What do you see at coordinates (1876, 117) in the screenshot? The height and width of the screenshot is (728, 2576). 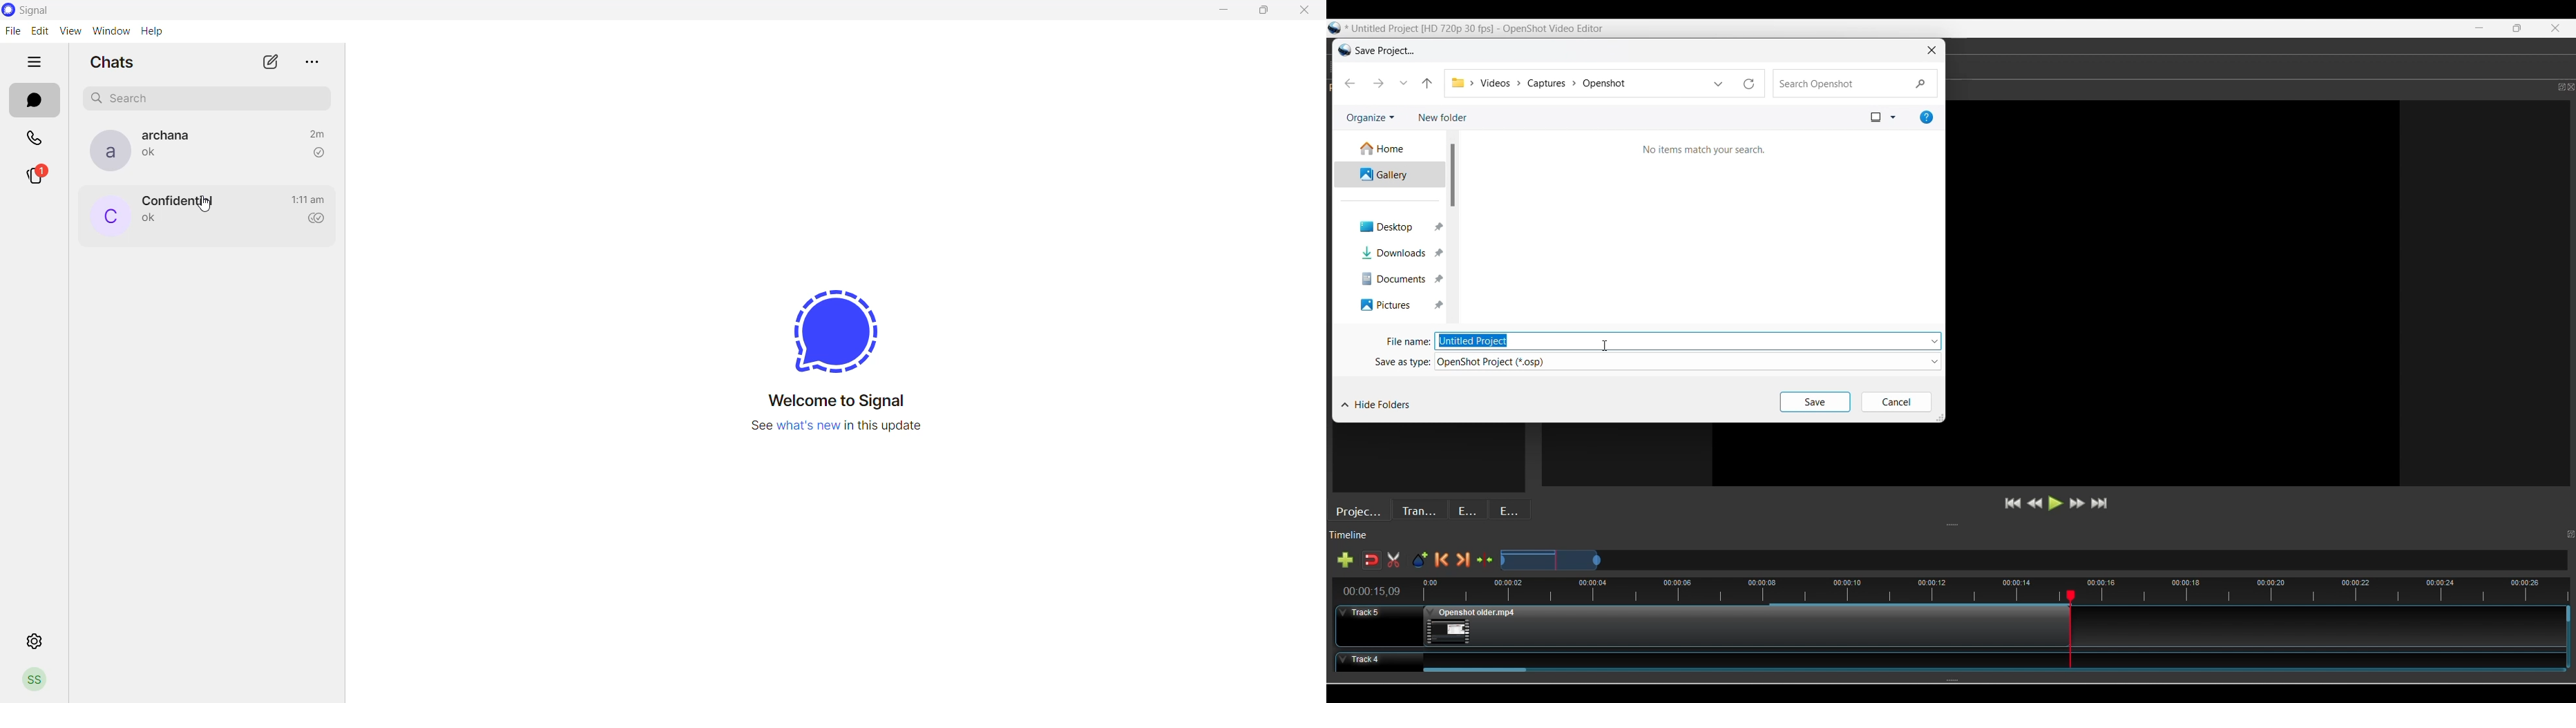 I see `Selected view option` at bounding box center [1876, 117].